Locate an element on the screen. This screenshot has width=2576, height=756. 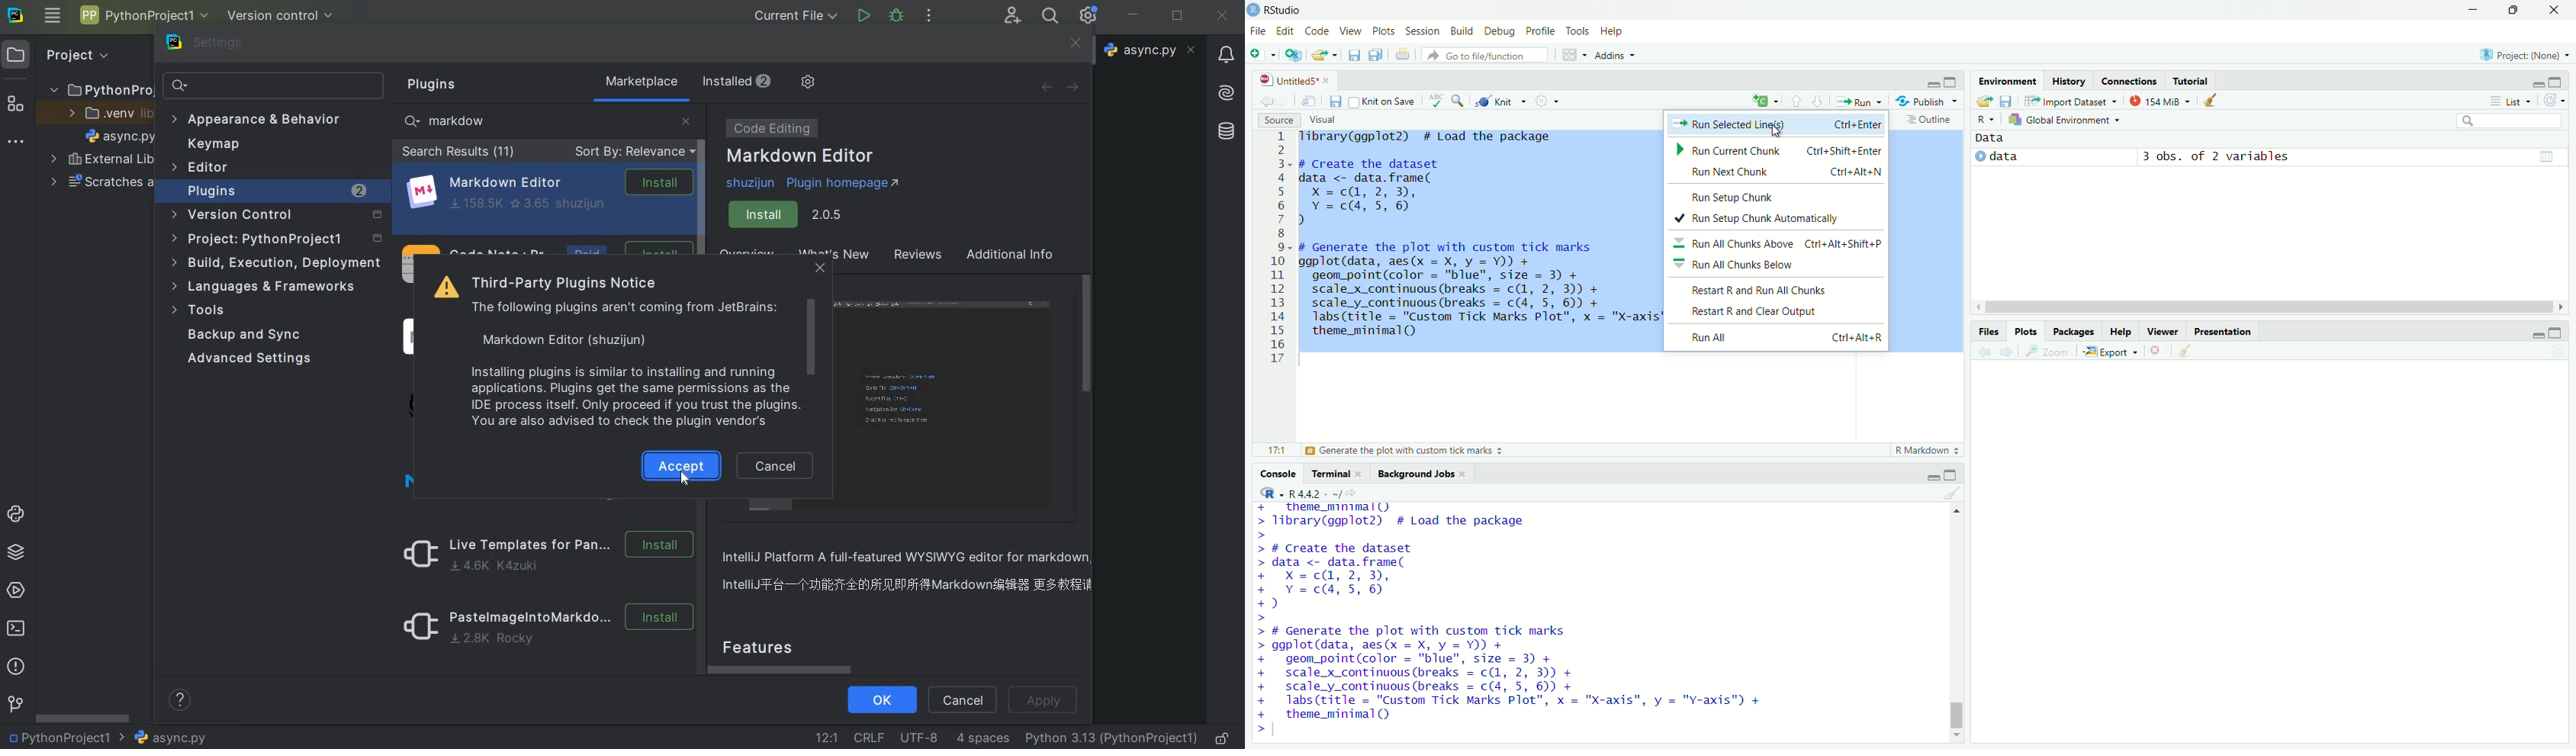
code to generate the plot with custom tick marks is located at coordinates (1520, 672).